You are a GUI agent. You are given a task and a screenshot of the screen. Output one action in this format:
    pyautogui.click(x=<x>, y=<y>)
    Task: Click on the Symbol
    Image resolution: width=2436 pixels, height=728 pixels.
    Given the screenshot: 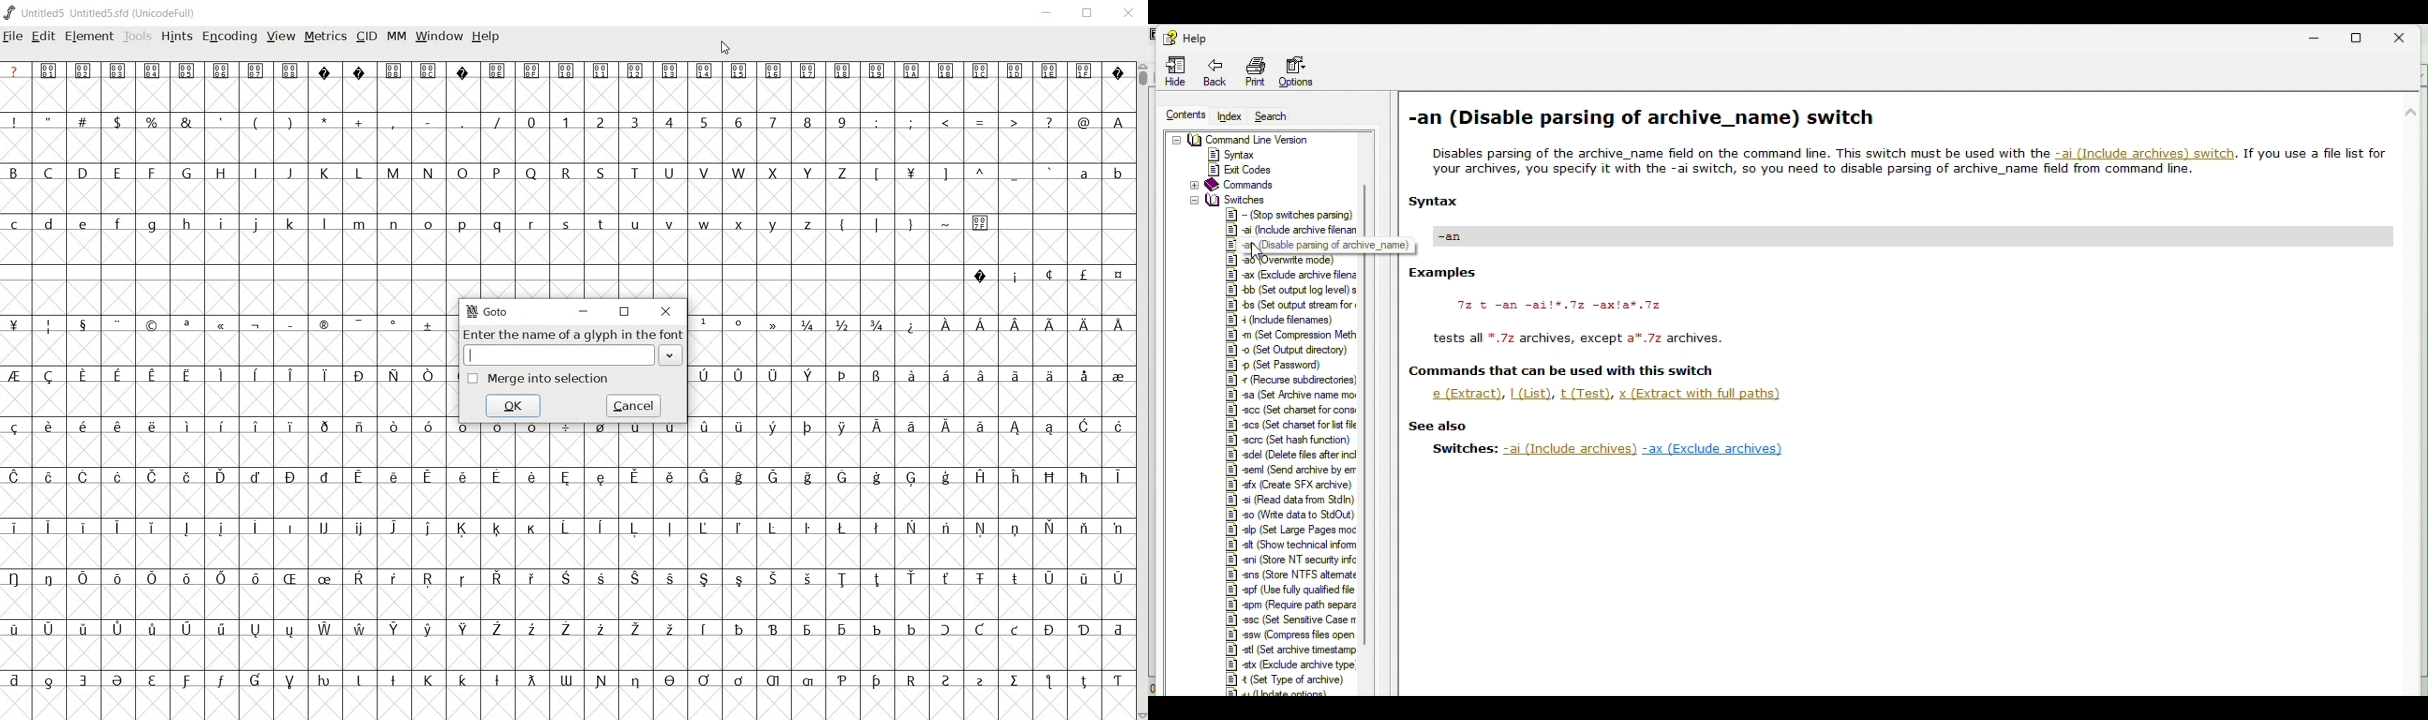 What is the action you would take?
    pyautogui.click(x=774, y=629)
    